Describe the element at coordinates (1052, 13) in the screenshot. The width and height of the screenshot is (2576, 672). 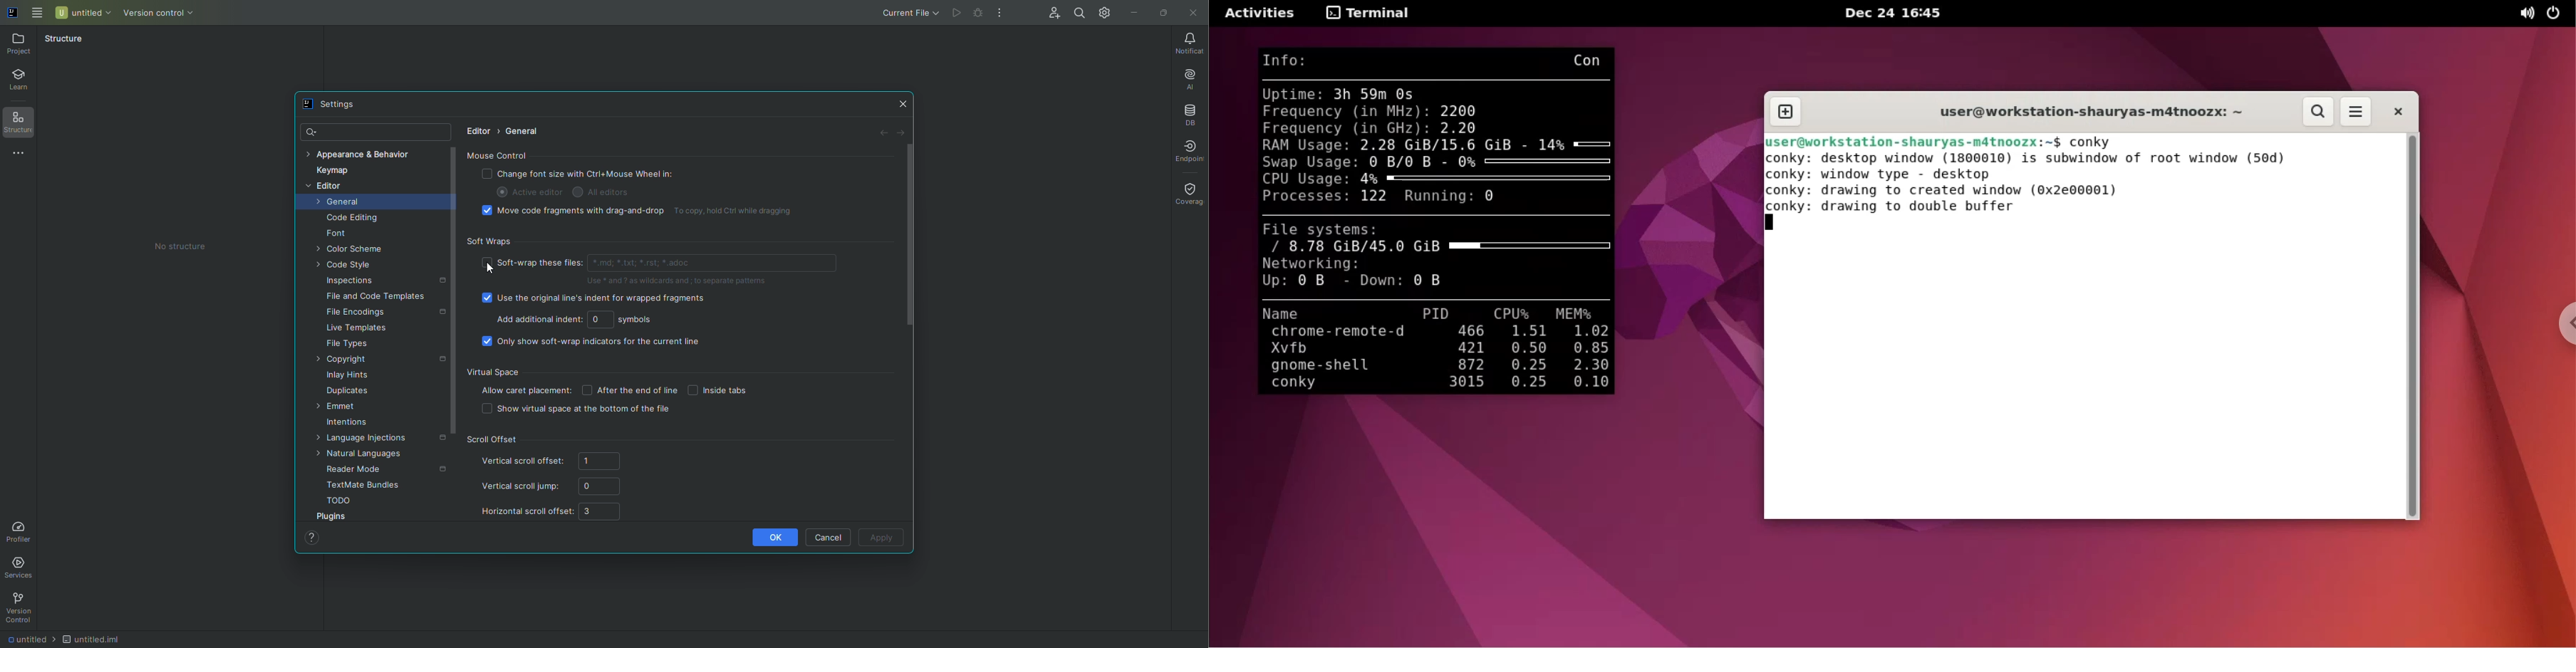
I see `Code With Me` at that location.